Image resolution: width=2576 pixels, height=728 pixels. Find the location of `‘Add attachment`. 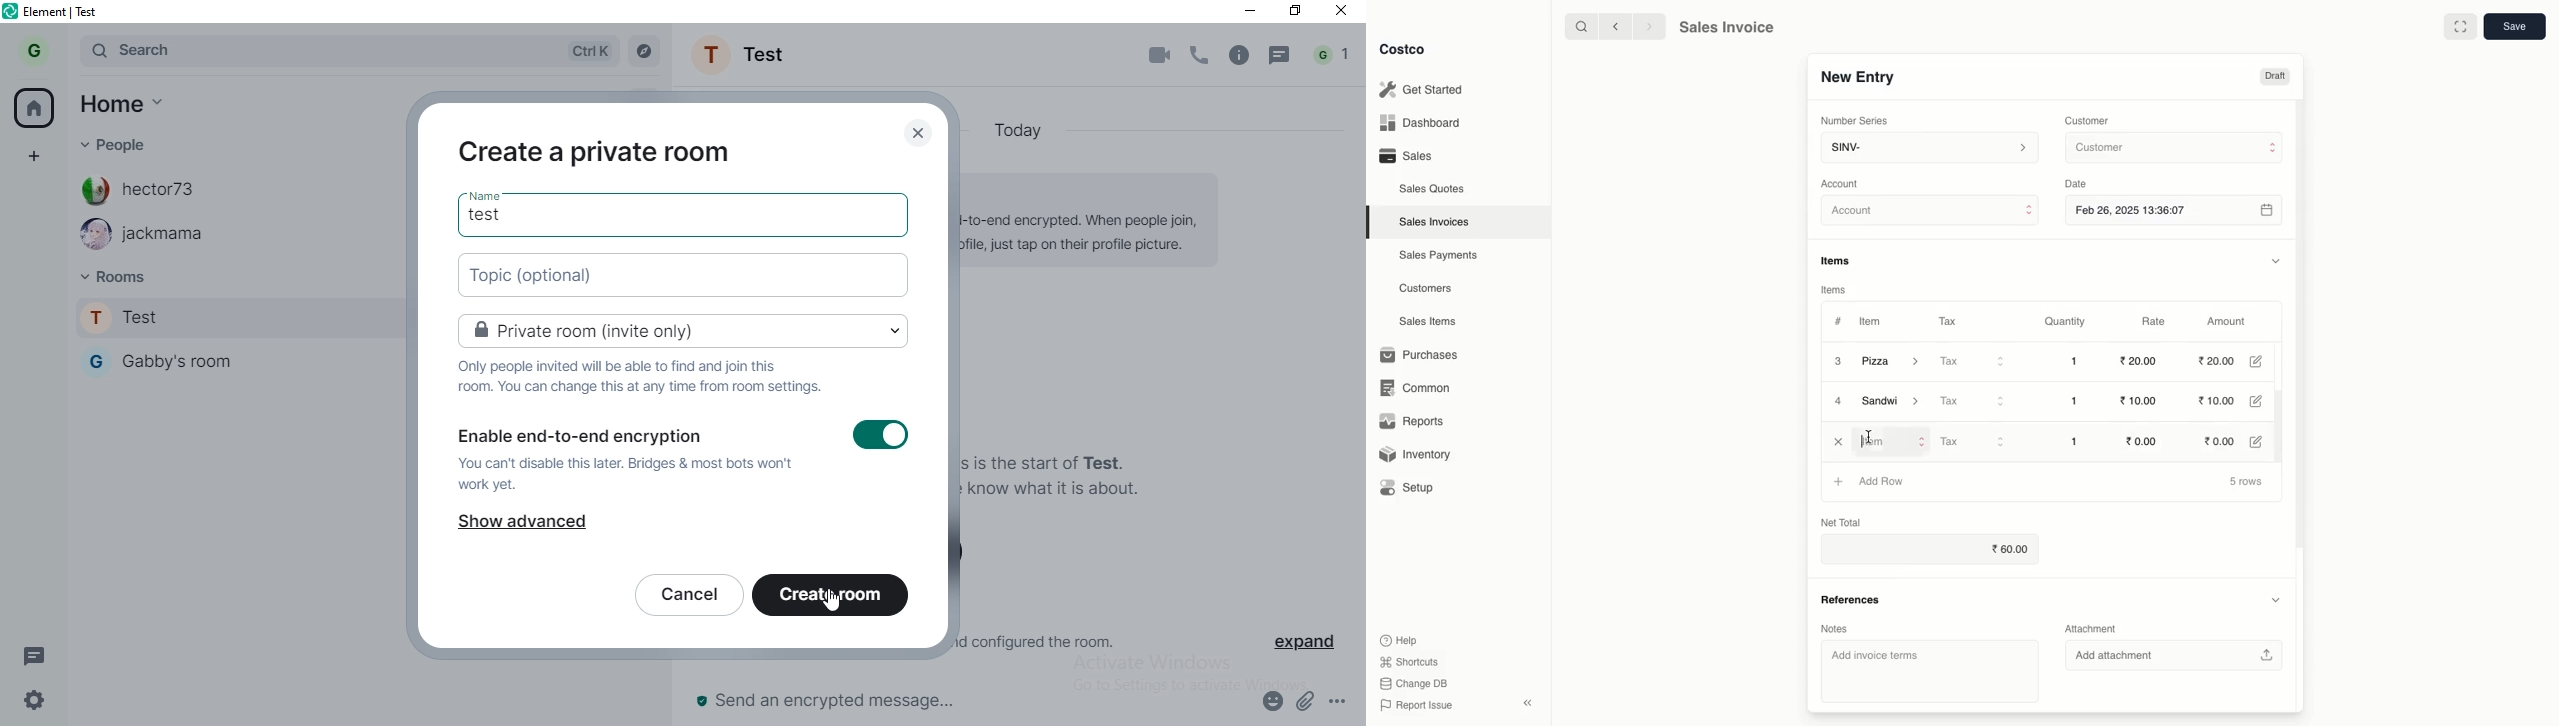

‘Add attachment is located at coordinates (2179, 656).